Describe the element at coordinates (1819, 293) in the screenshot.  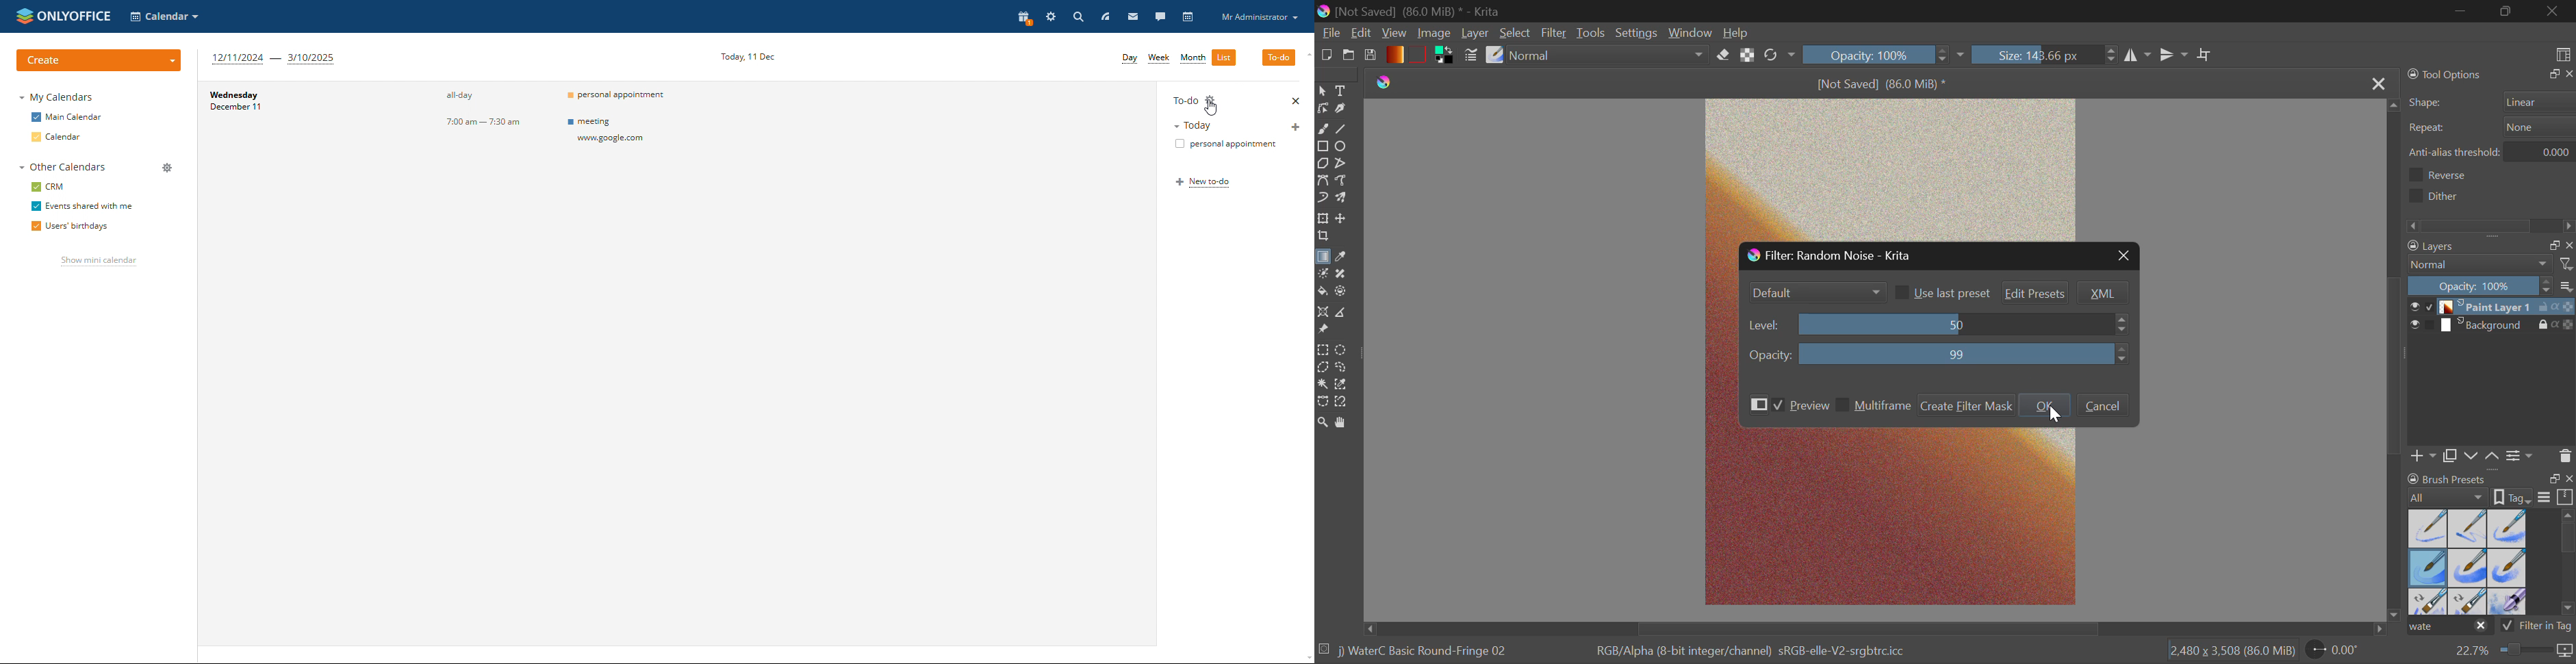
I see `Noise Effect Type` at that location.